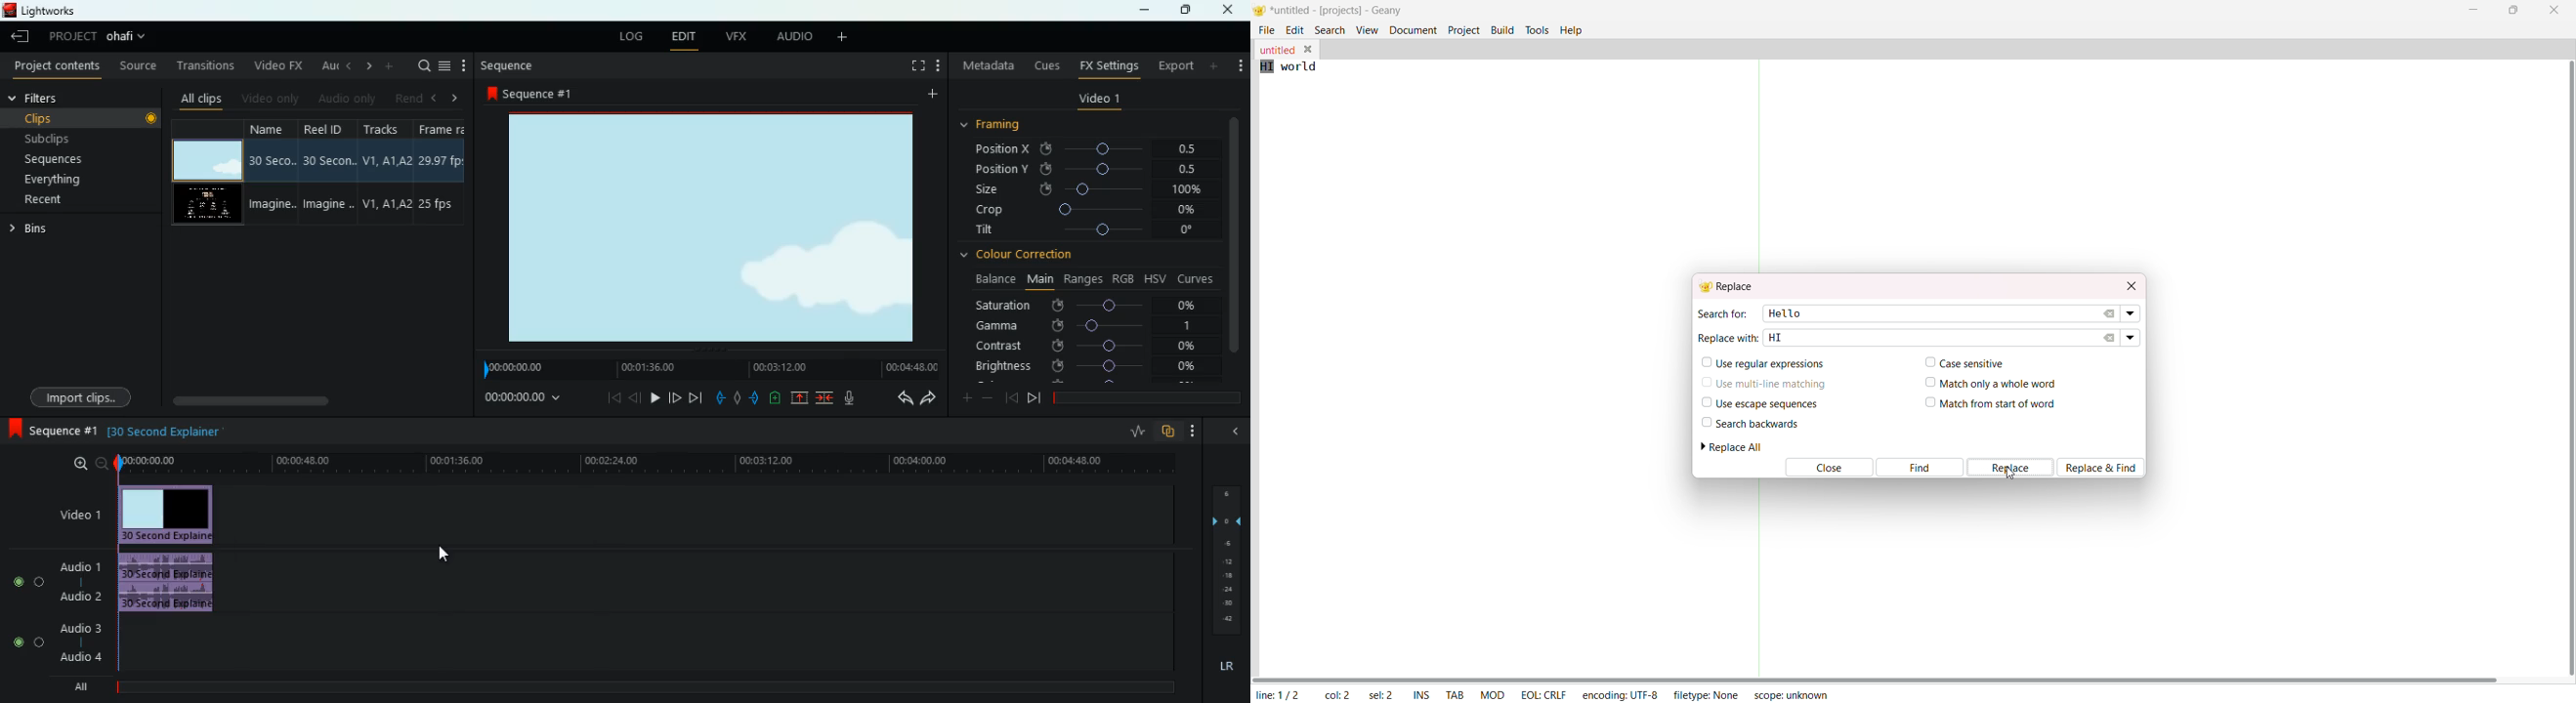  I want to click on video fx, so click(276, 65).